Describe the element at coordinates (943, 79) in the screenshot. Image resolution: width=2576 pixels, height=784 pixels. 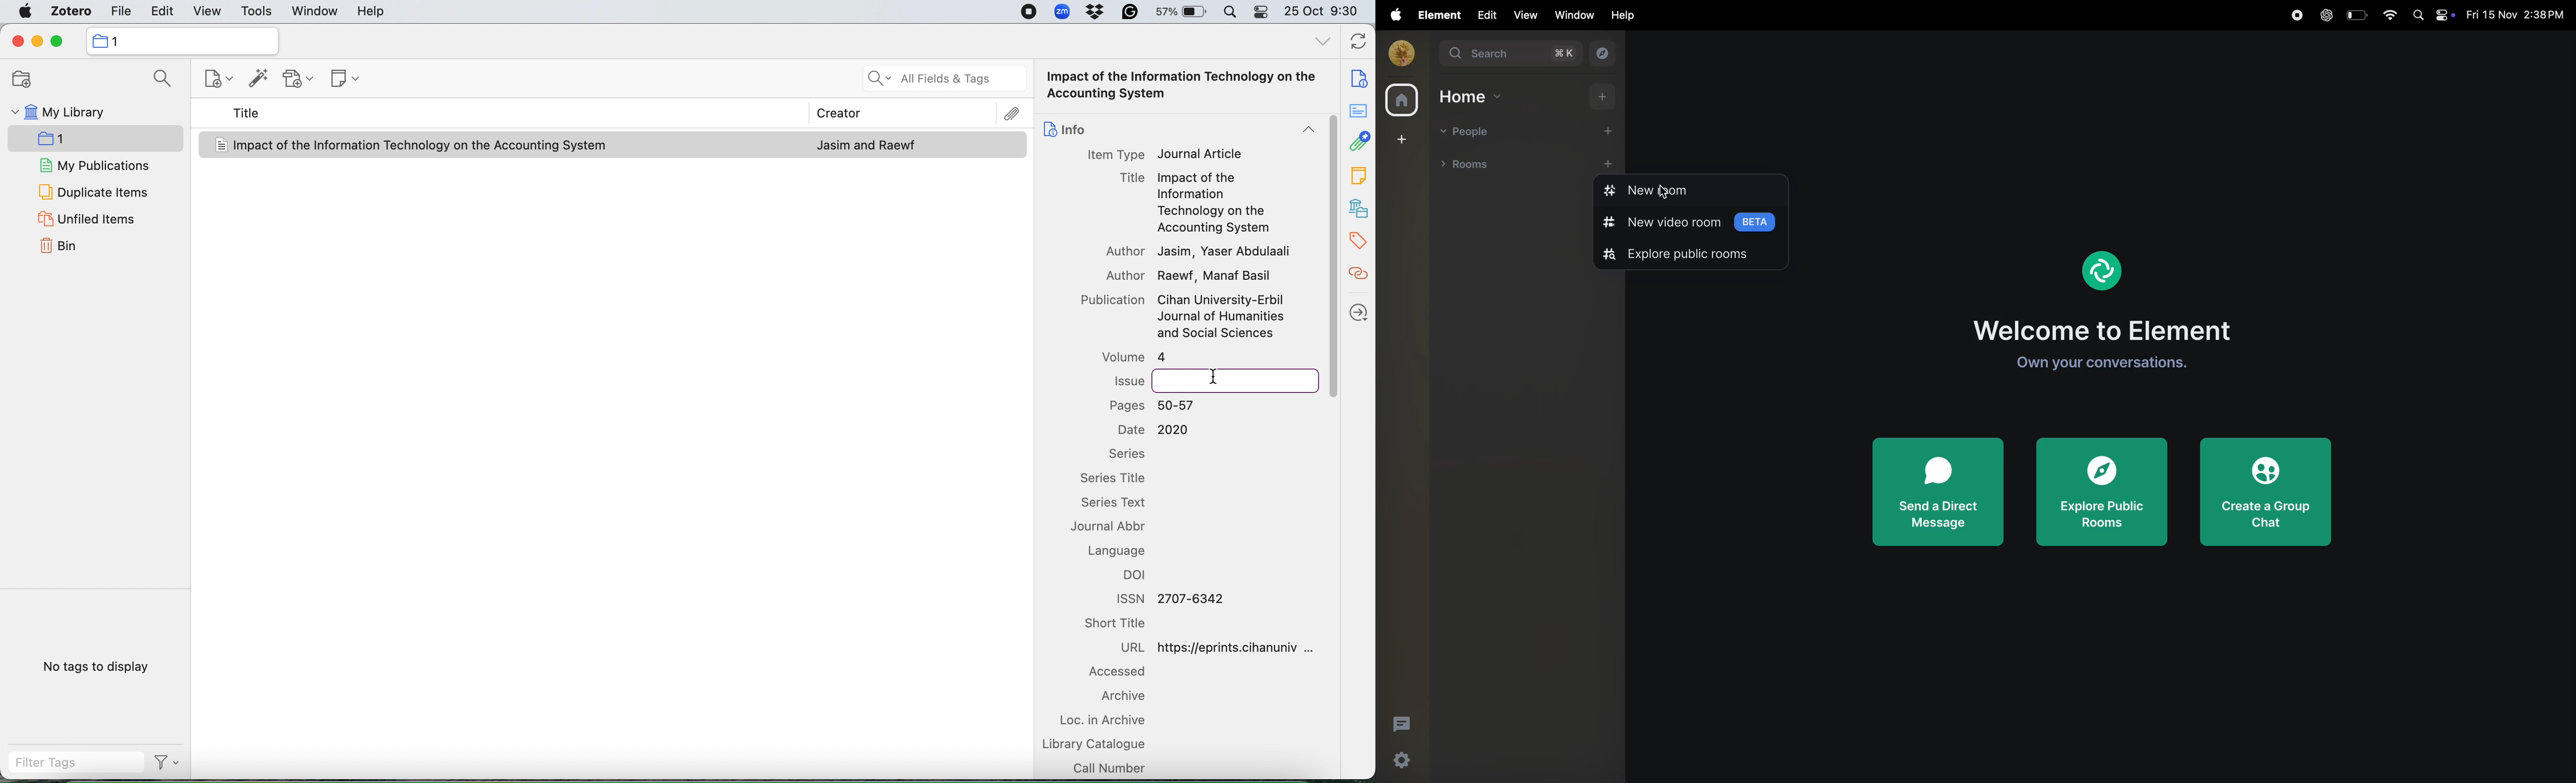
I see `All fields & Tags` at that location.